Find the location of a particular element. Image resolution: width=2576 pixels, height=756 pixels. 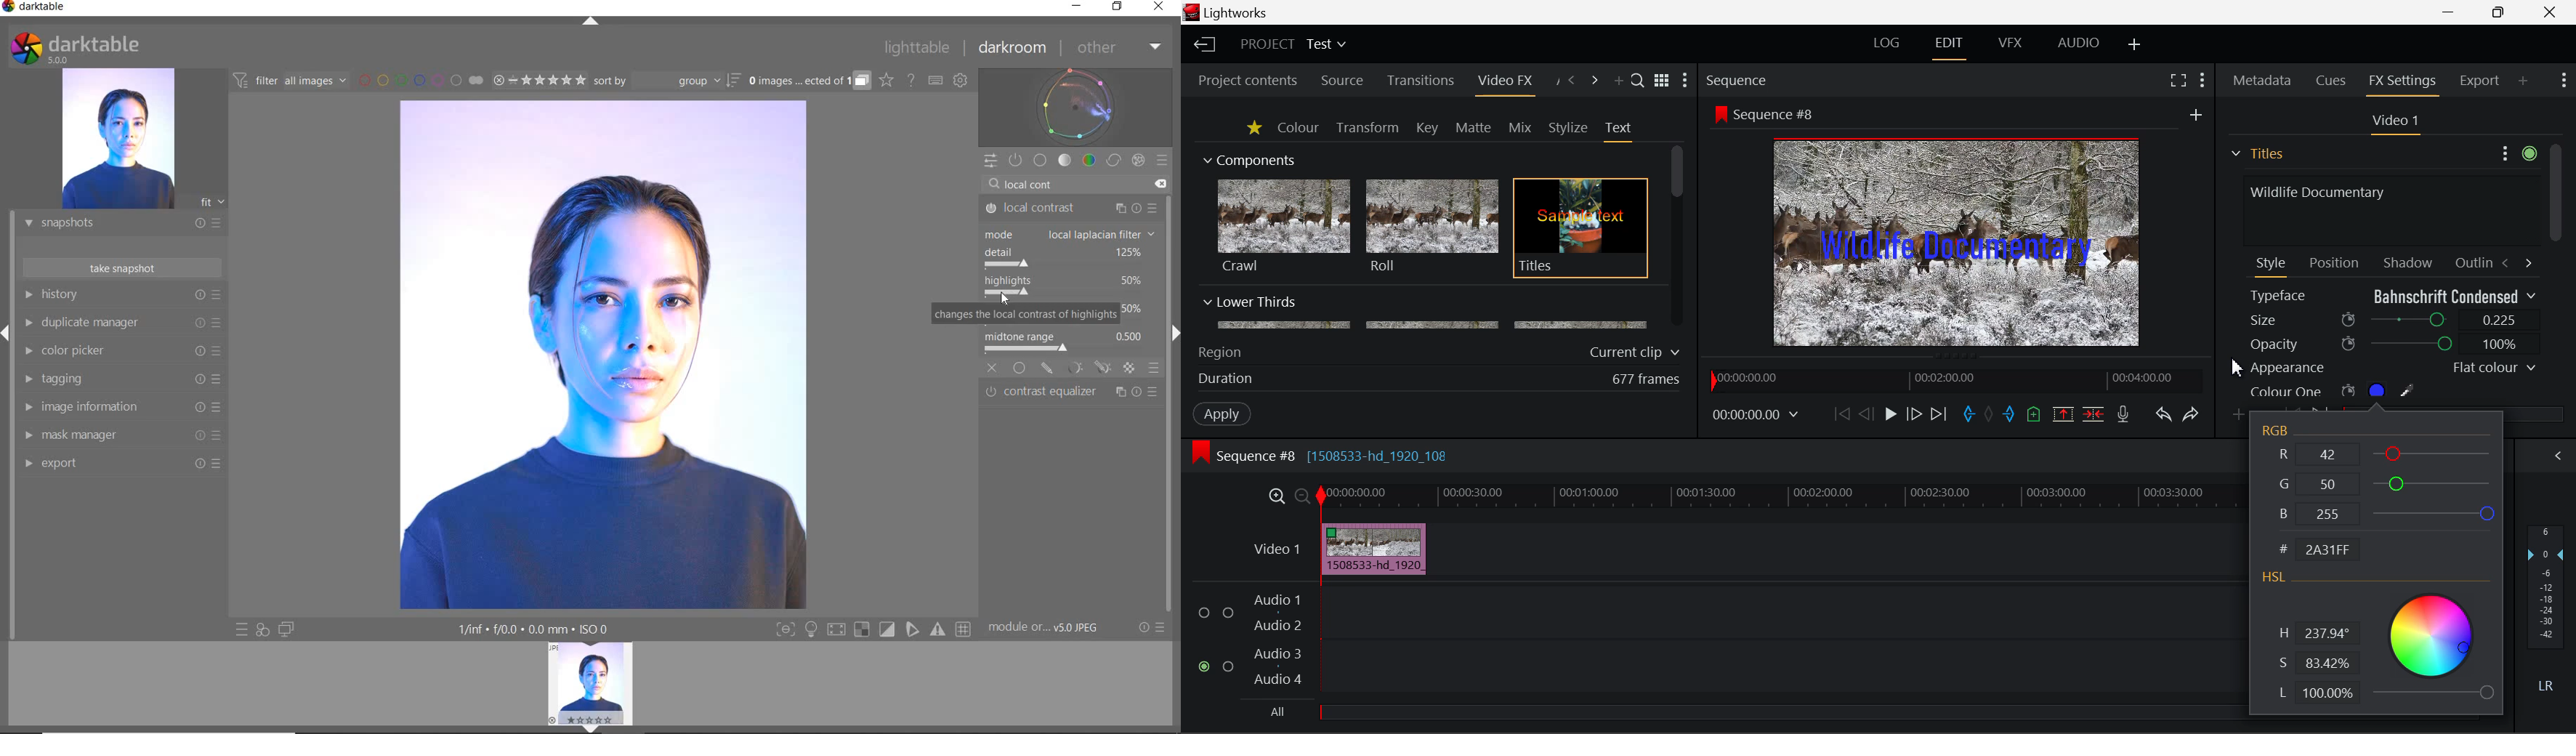

Decibel Level is located at coordinates (2547, 612).